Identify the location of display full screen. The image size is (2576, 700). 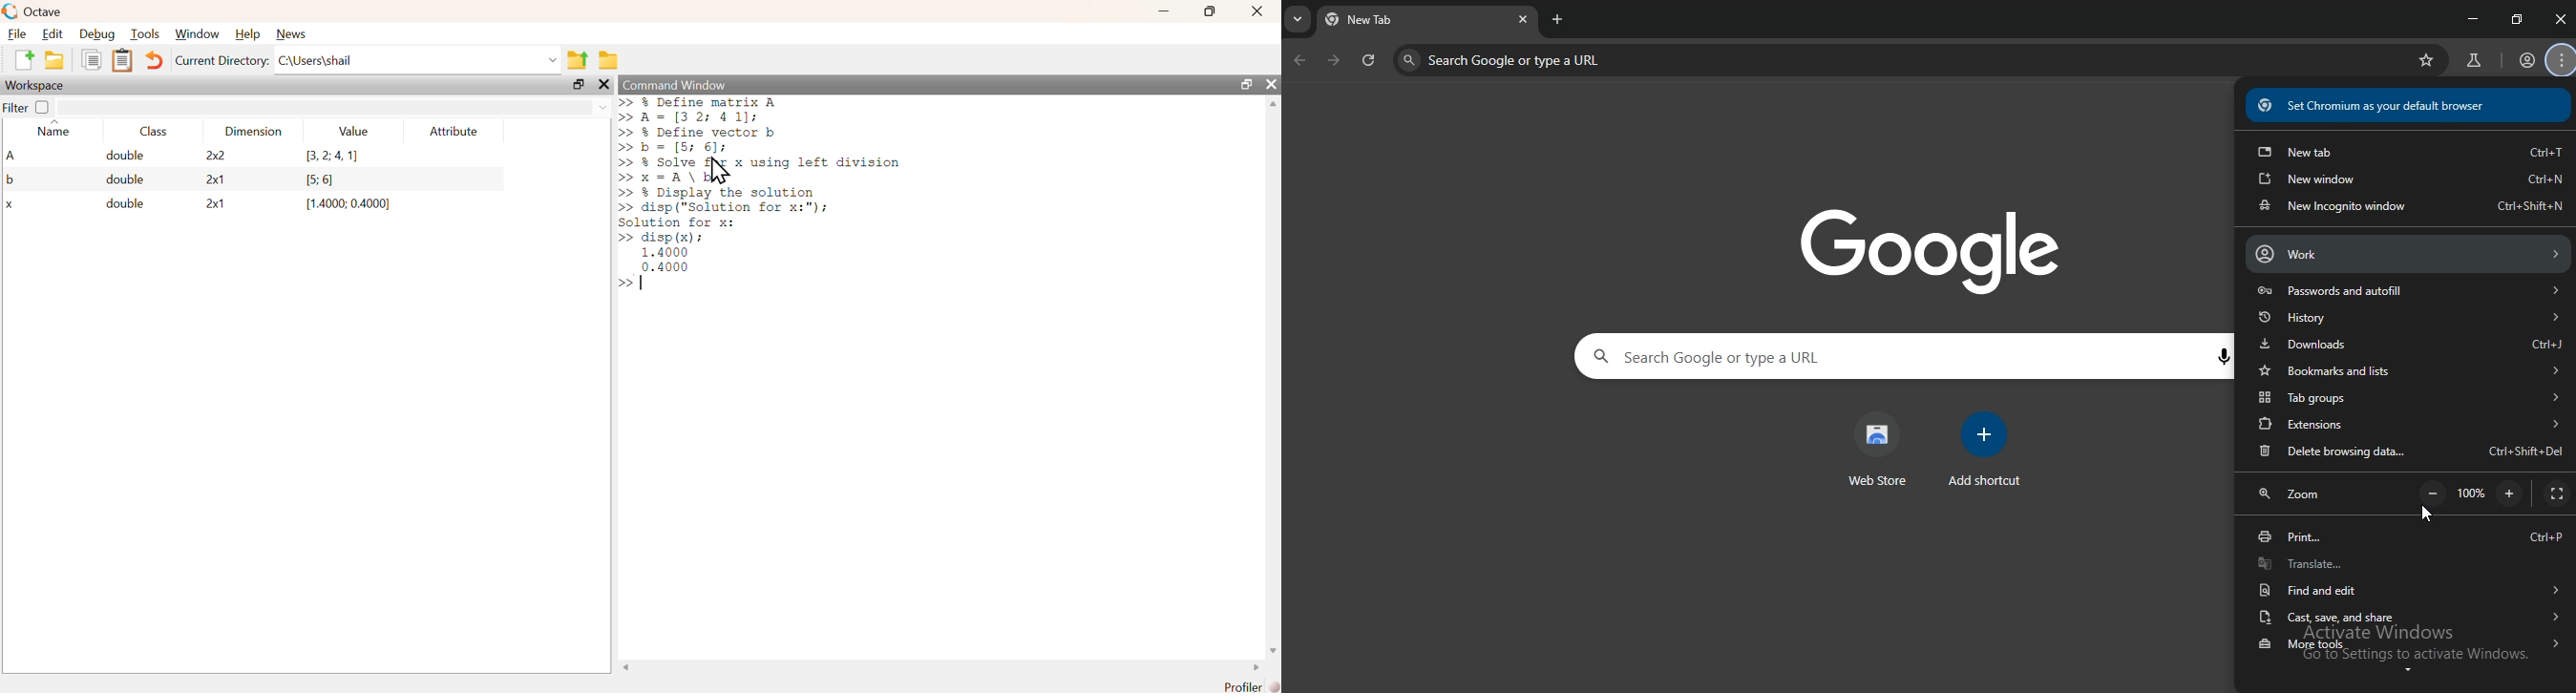
(2557, 495).